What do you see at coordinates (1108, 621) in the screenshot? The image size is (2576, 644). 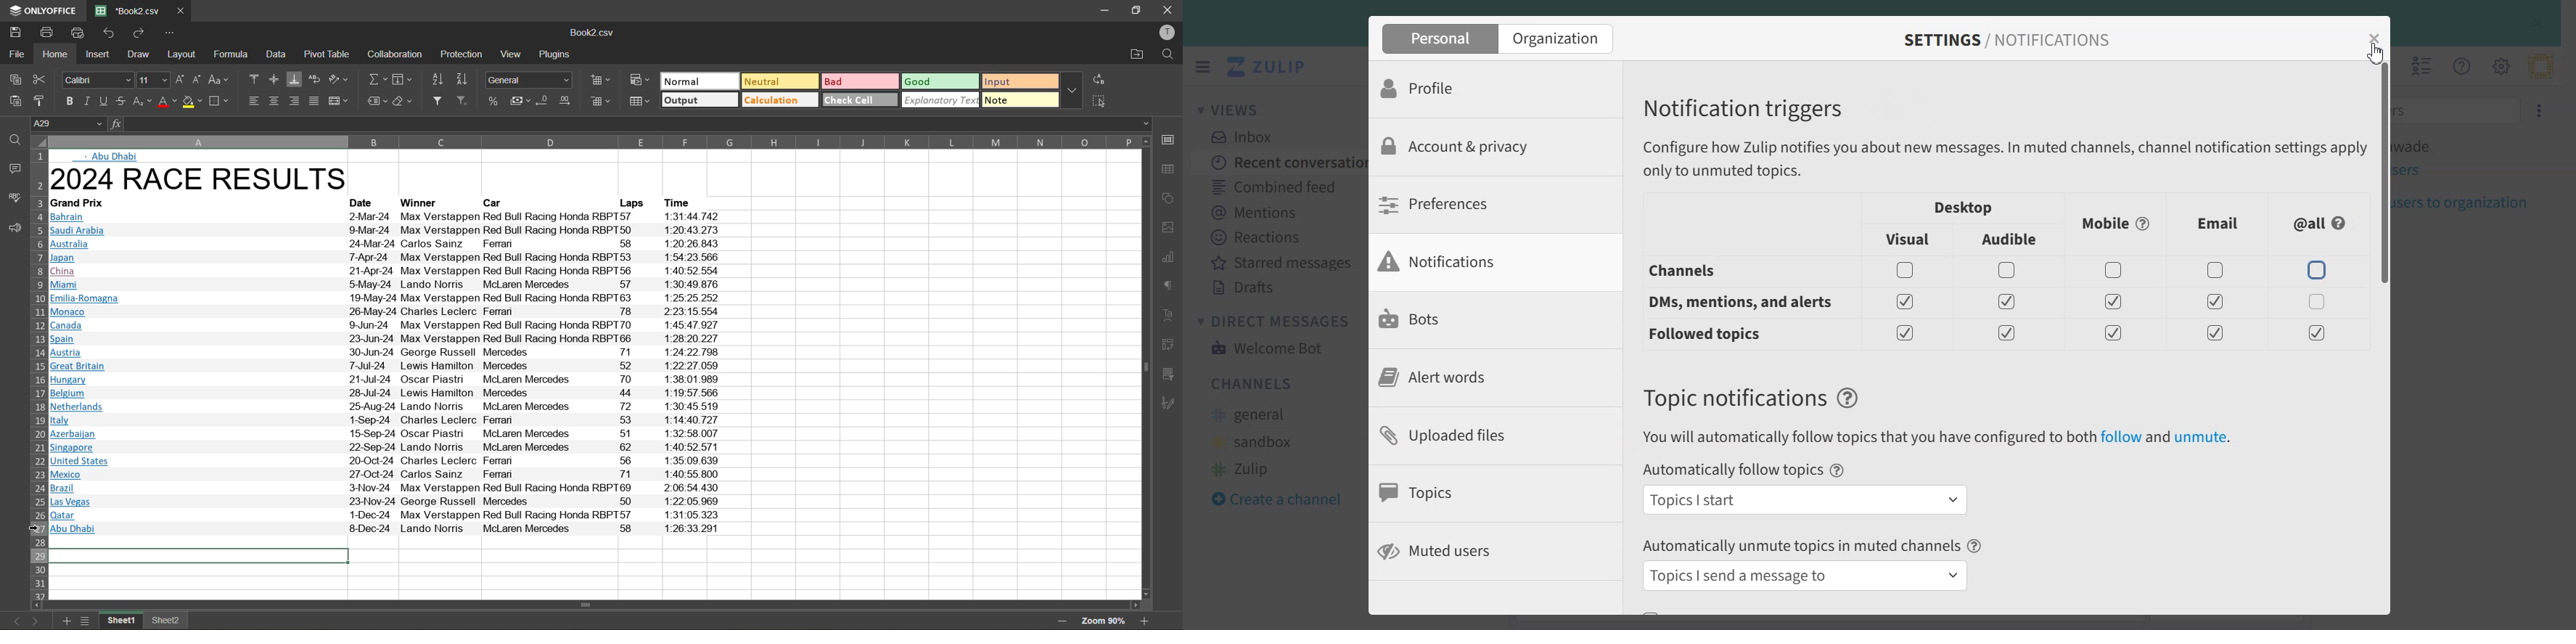 I see `zoom factor` at bounding box center [1108, 621].